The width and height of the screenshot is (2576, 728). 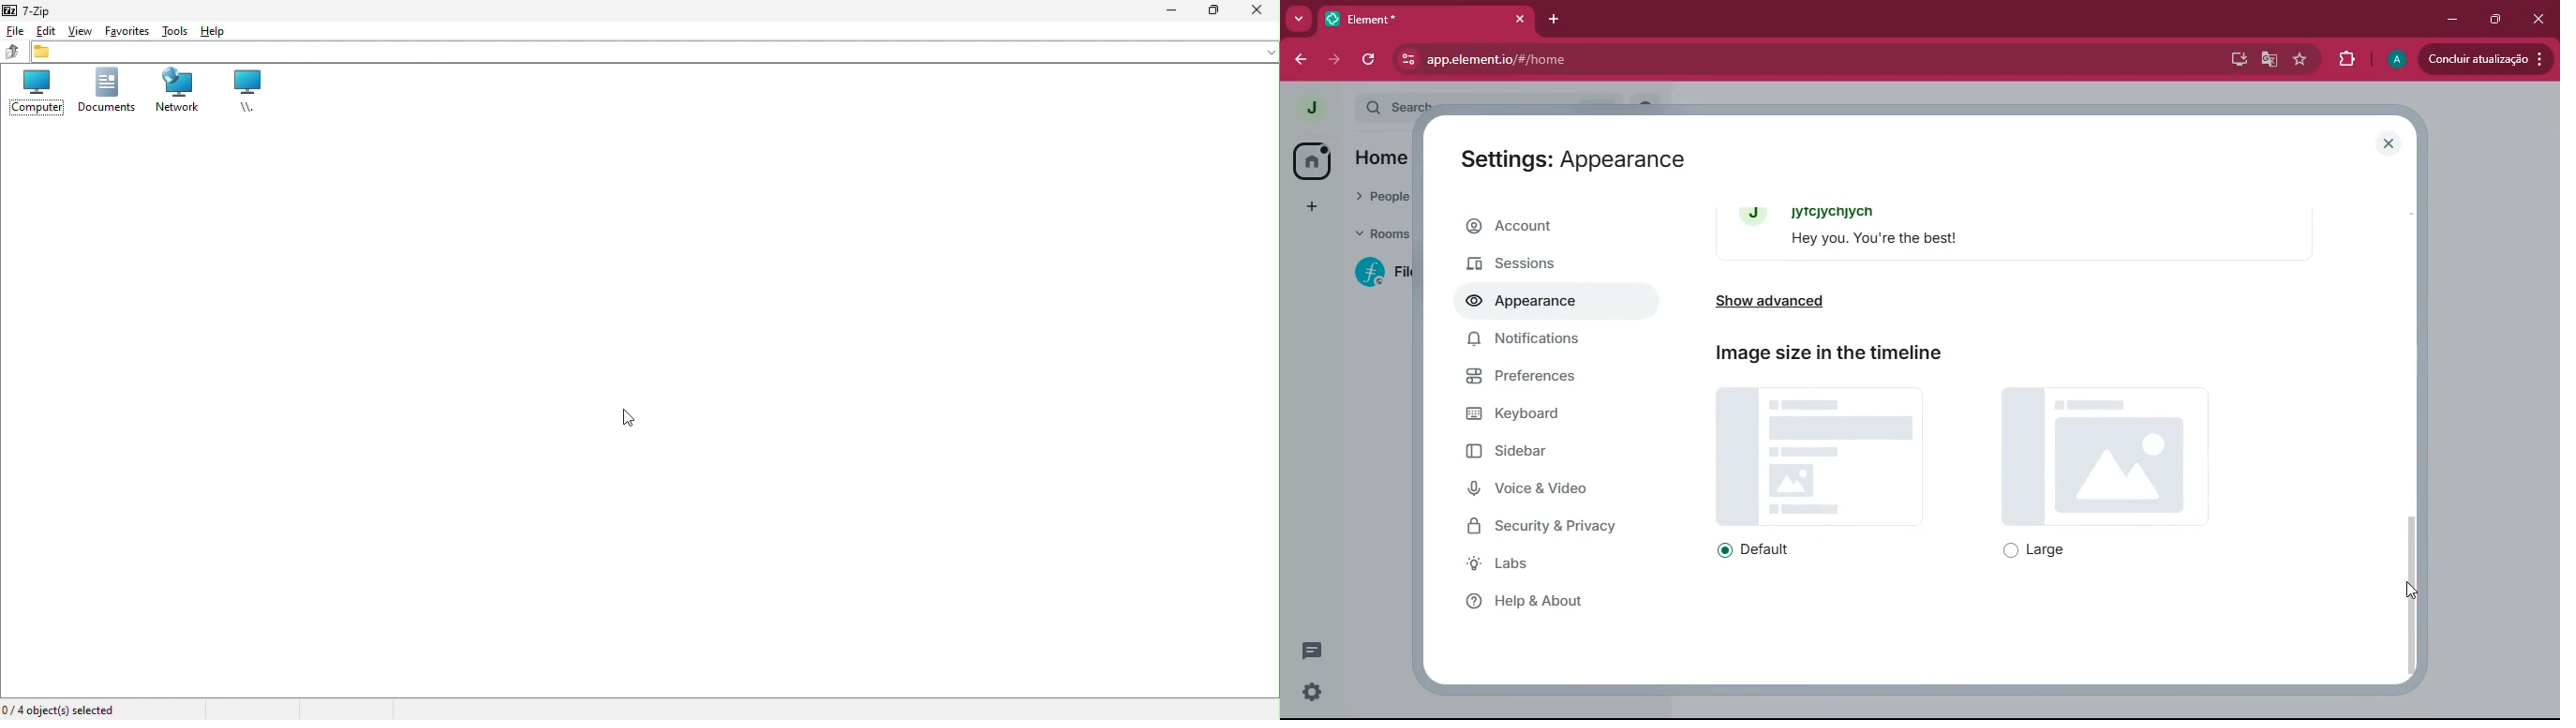 I want to click on favourite, so click(x=2299, y=61).